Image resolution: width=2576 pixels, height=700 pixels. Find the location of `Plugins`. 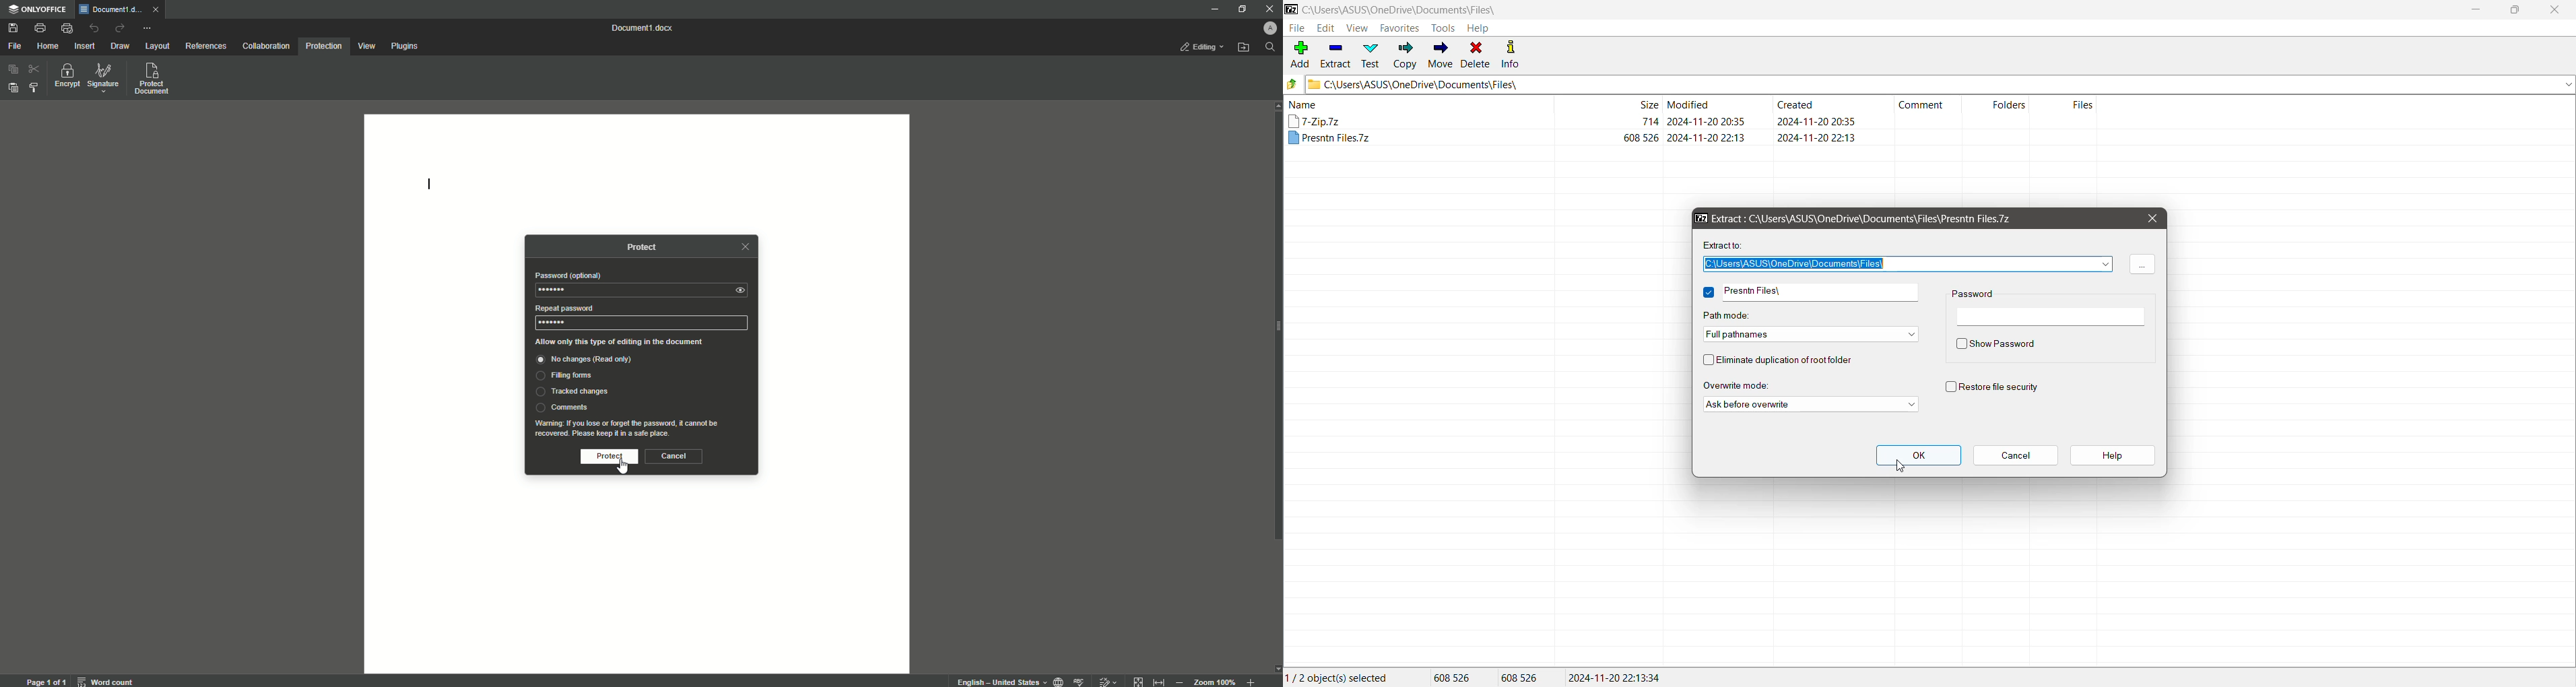

Plugins is located at coordinates (406, 45).